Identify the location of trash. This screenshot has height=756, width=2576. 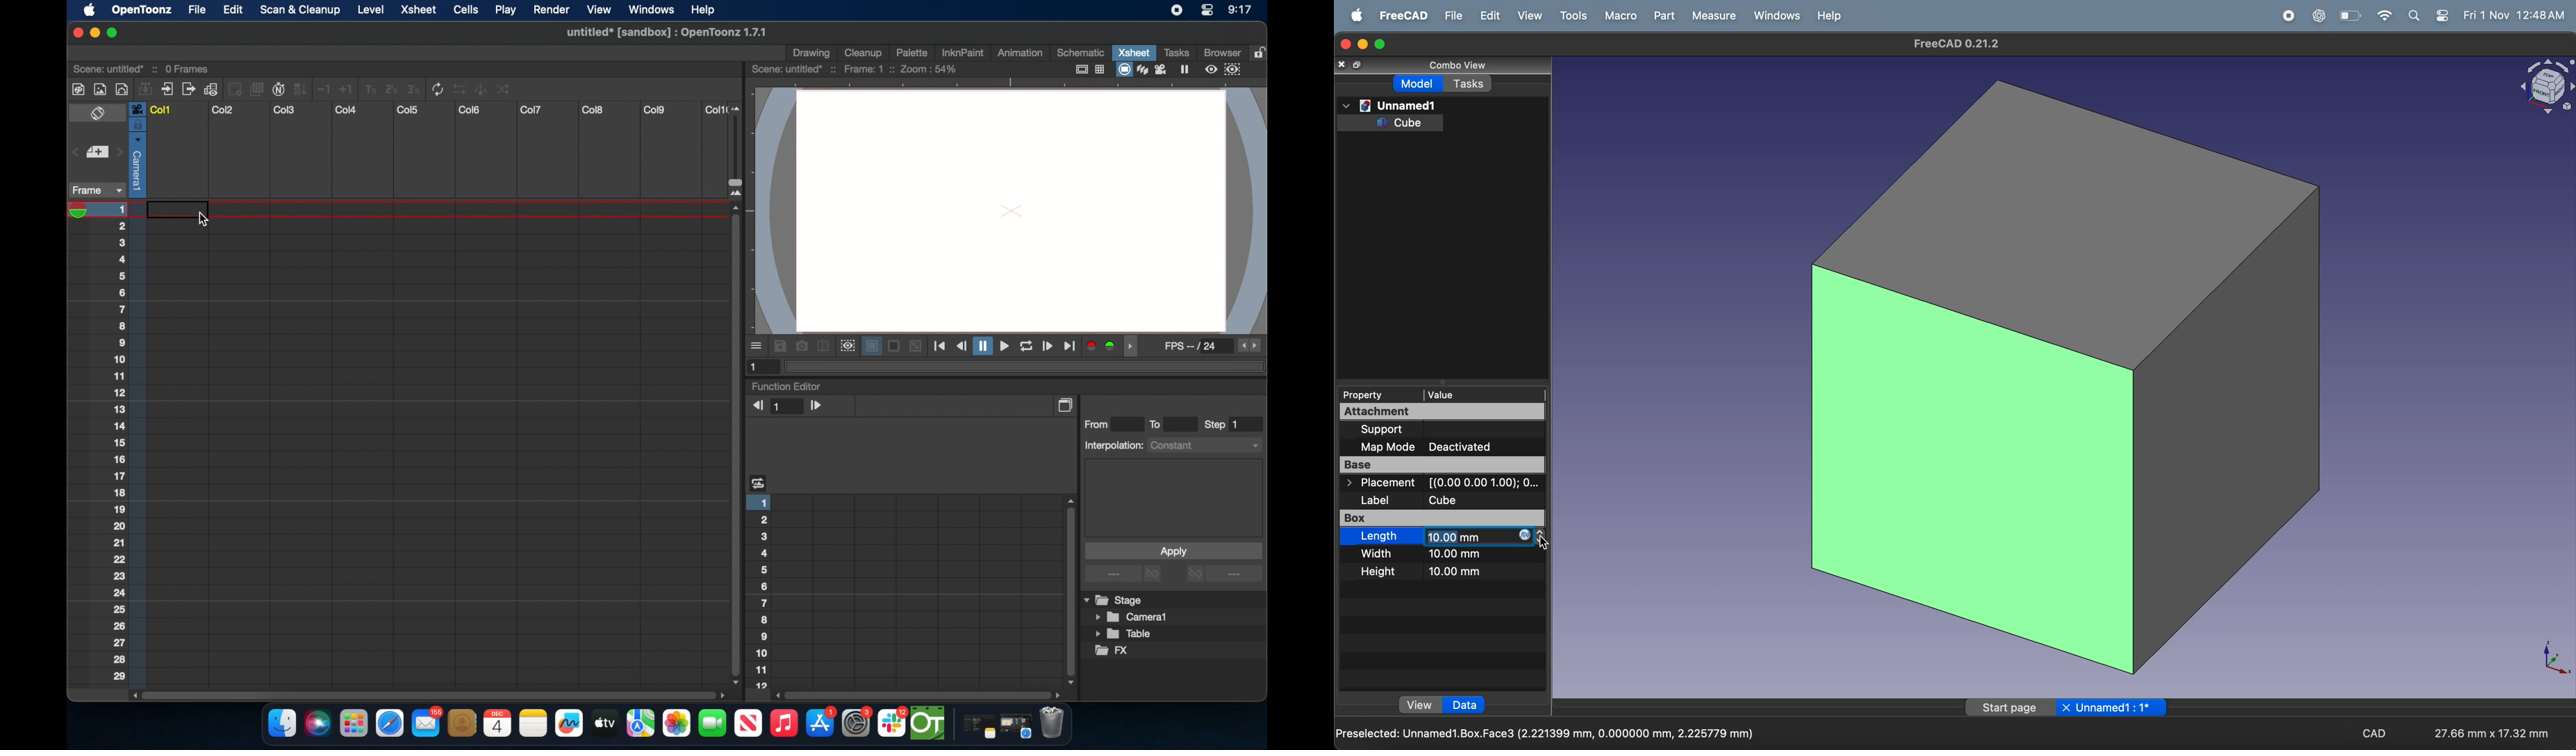
(1052, 724).